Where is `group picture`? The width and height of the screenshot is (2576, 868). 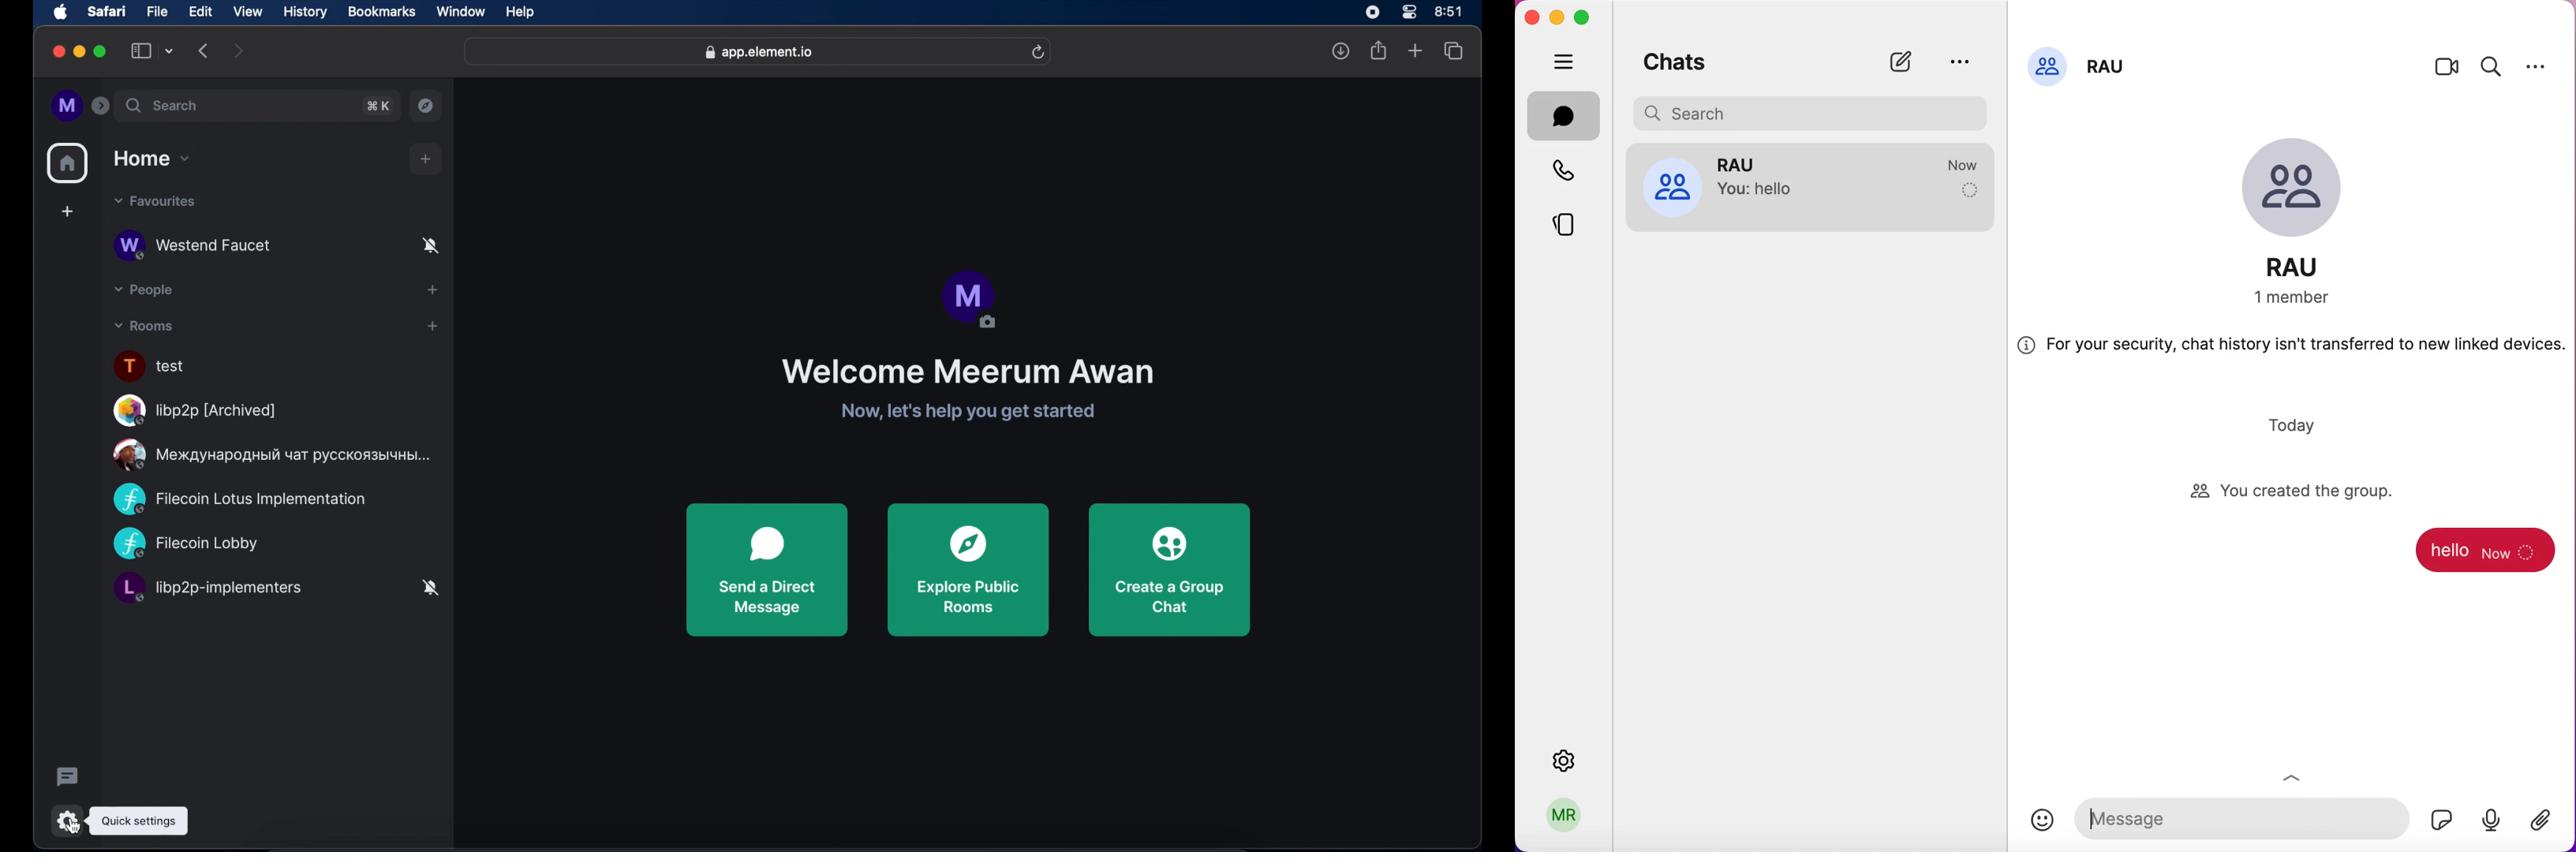 group picture is located at coordinates (2303, 190).